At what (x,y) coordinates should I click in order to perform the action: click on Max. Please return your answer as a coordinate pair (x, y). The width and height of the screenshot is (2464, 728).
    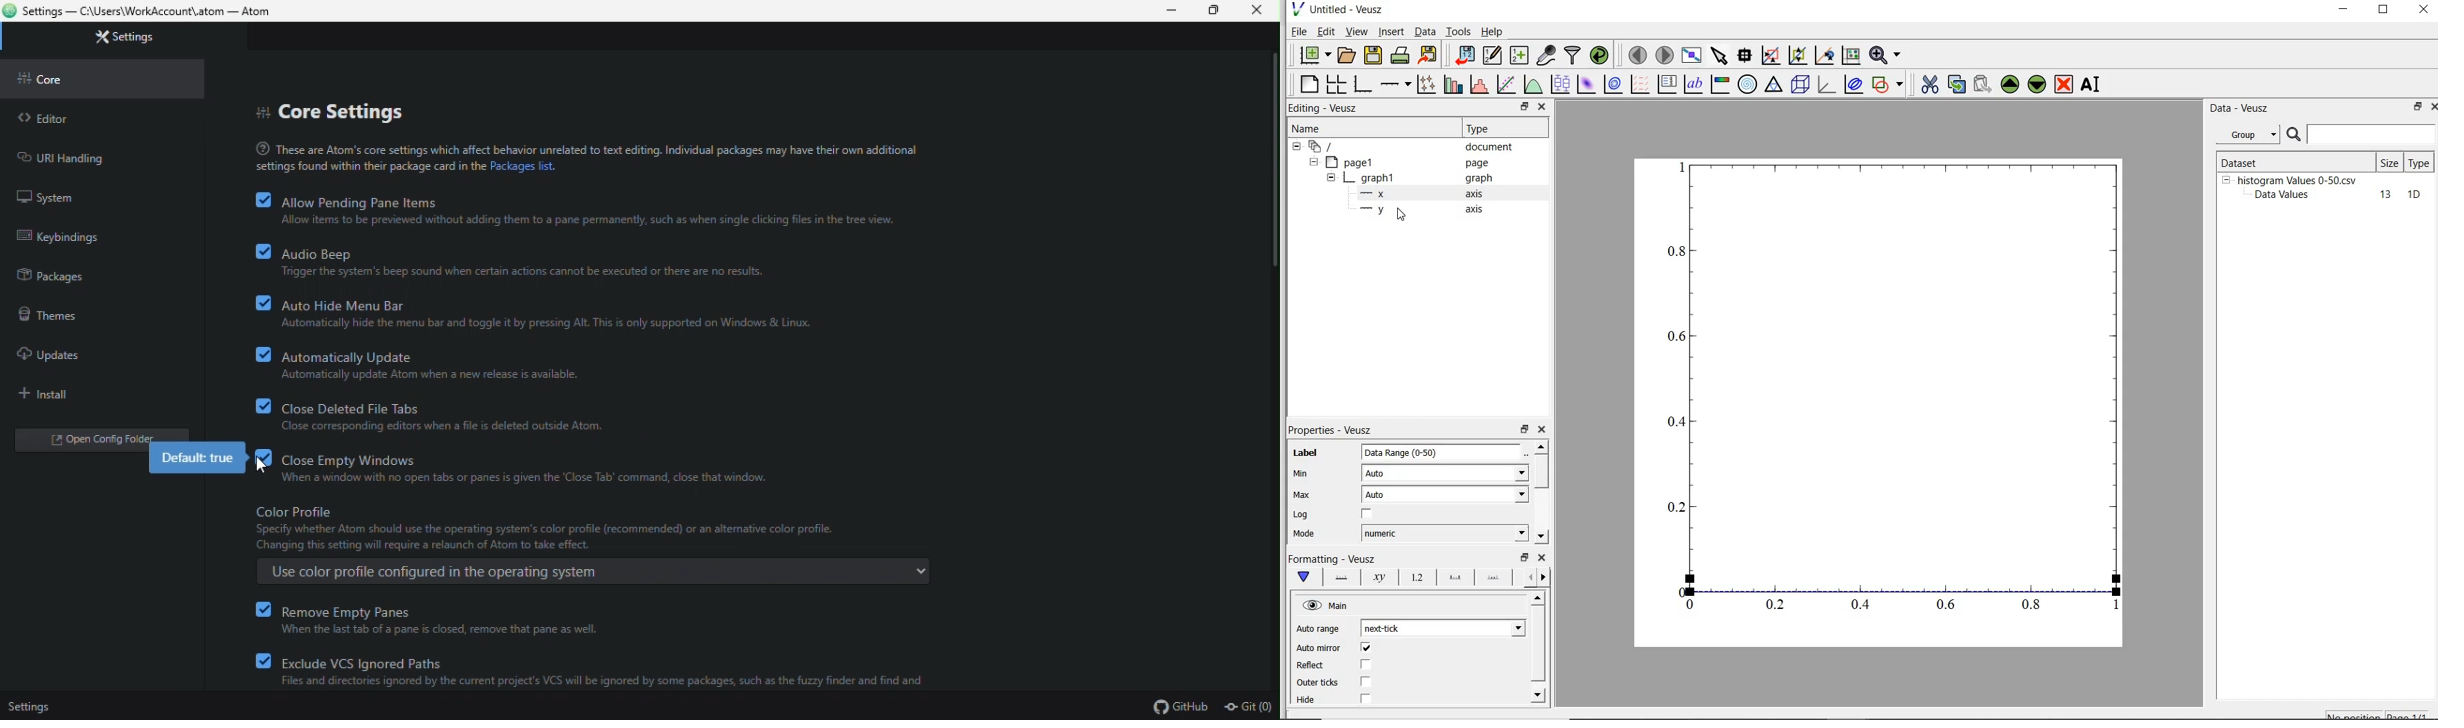
    Looking at the image, I should click on (1302, 494).